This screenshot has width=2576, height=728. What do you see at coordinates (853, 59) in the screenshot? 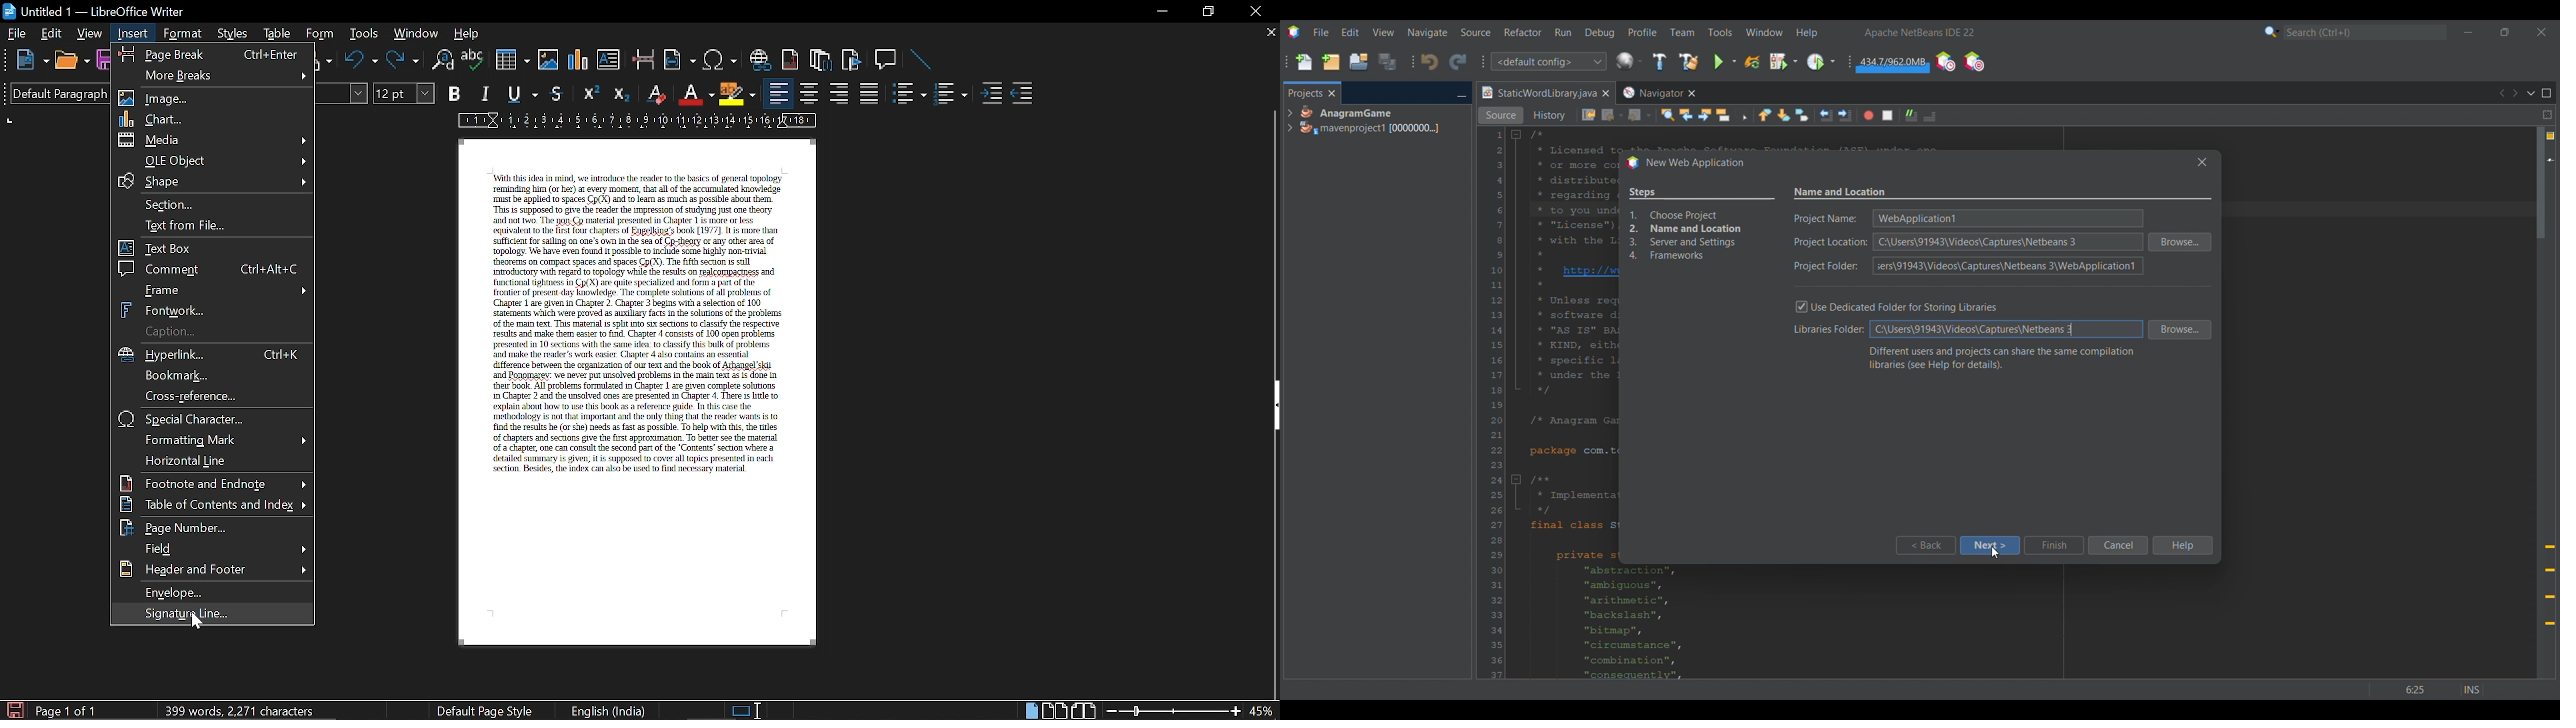
I see `insert bookmark` at bounding box center [853, 59].